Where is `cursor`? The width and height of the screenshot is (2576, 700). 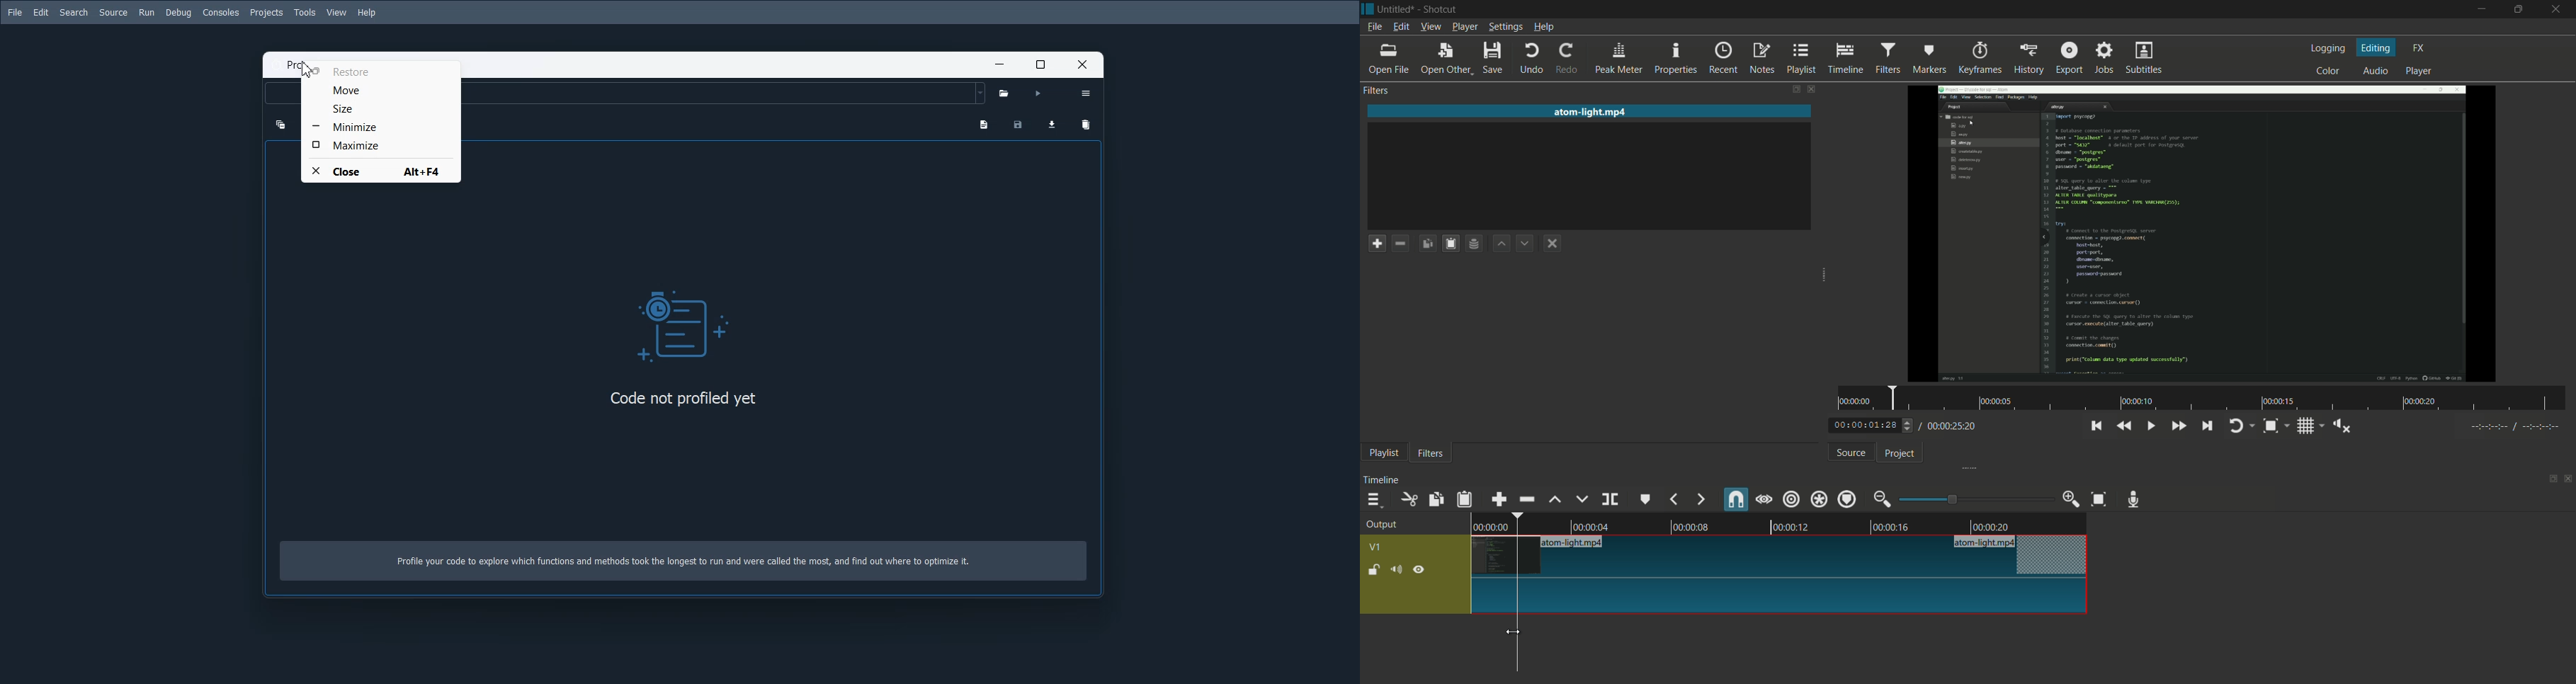
cursor is located at coordinates (1516, 631).